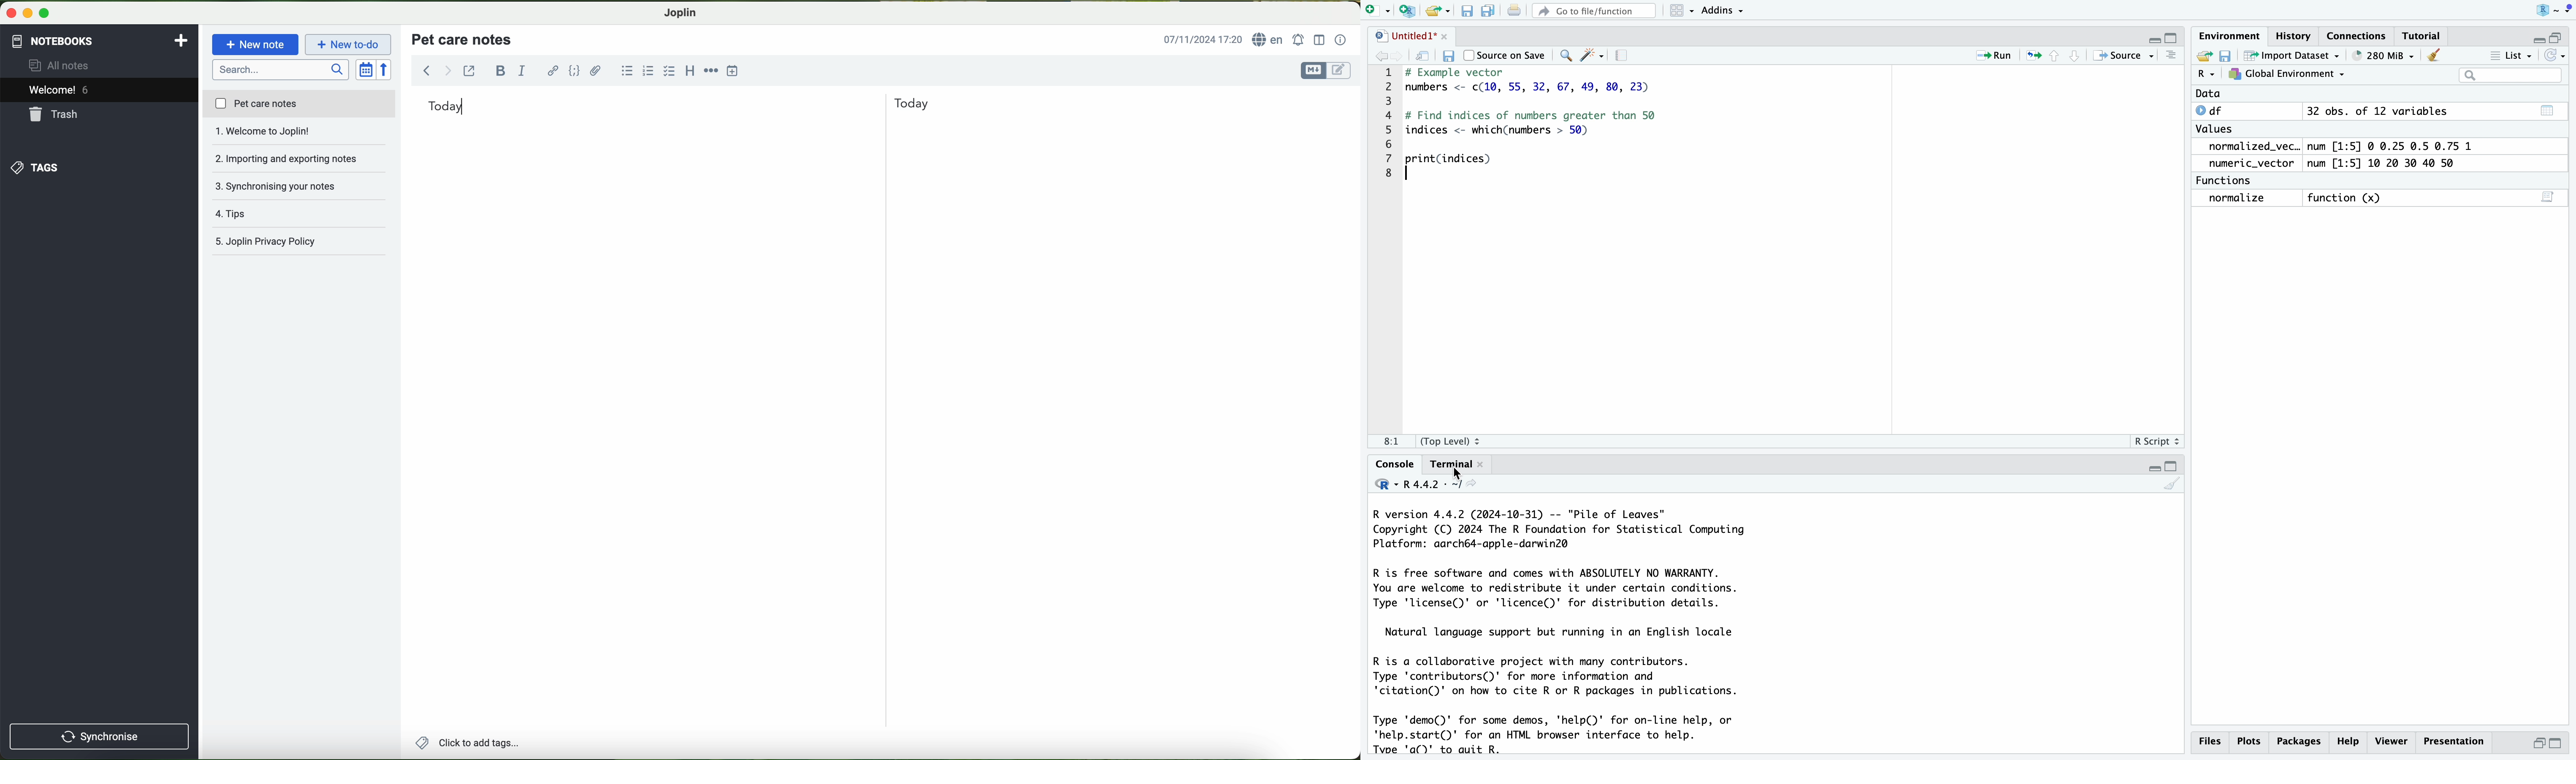 The height and width of the screenshot is (784, 2576). I want to click on MAXIMISE, so click(2173, 464).